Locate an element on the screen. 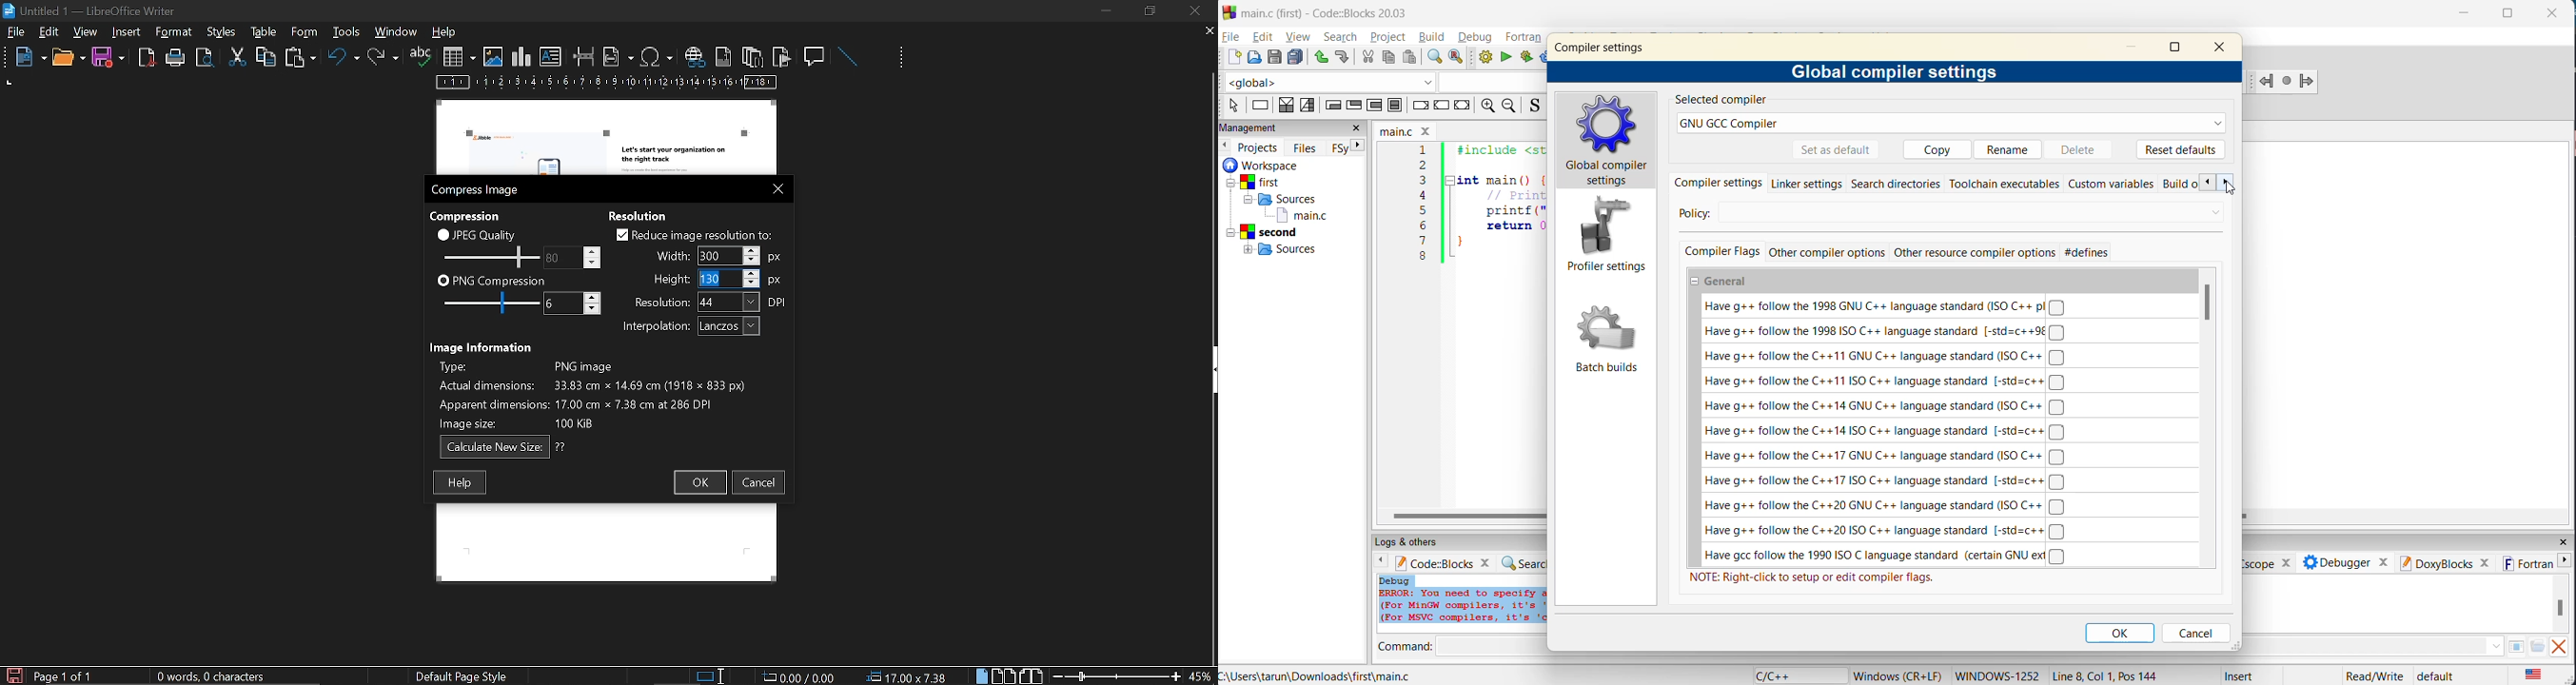 This screenshot has height=700, width=2576. insert comment is located at coordinates (816, 55).